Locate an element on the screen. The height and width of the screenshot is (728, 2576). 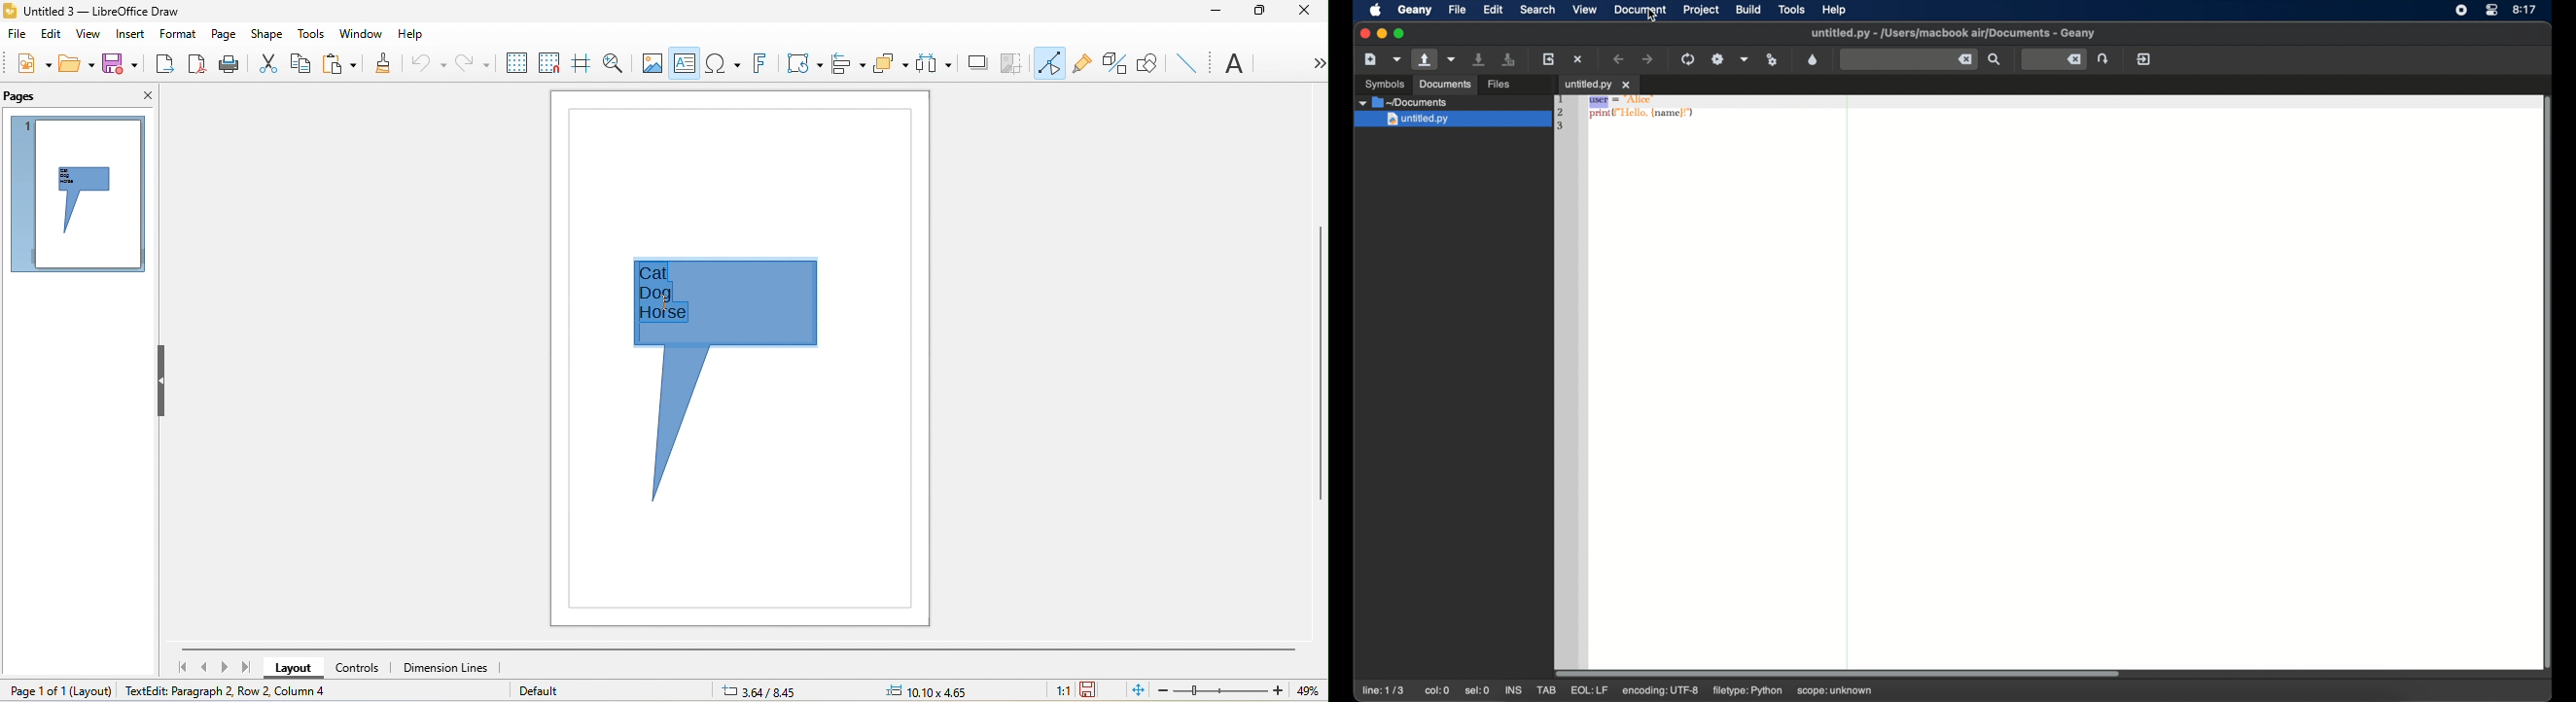
run or view current file is located at coordinates (1773, 60).